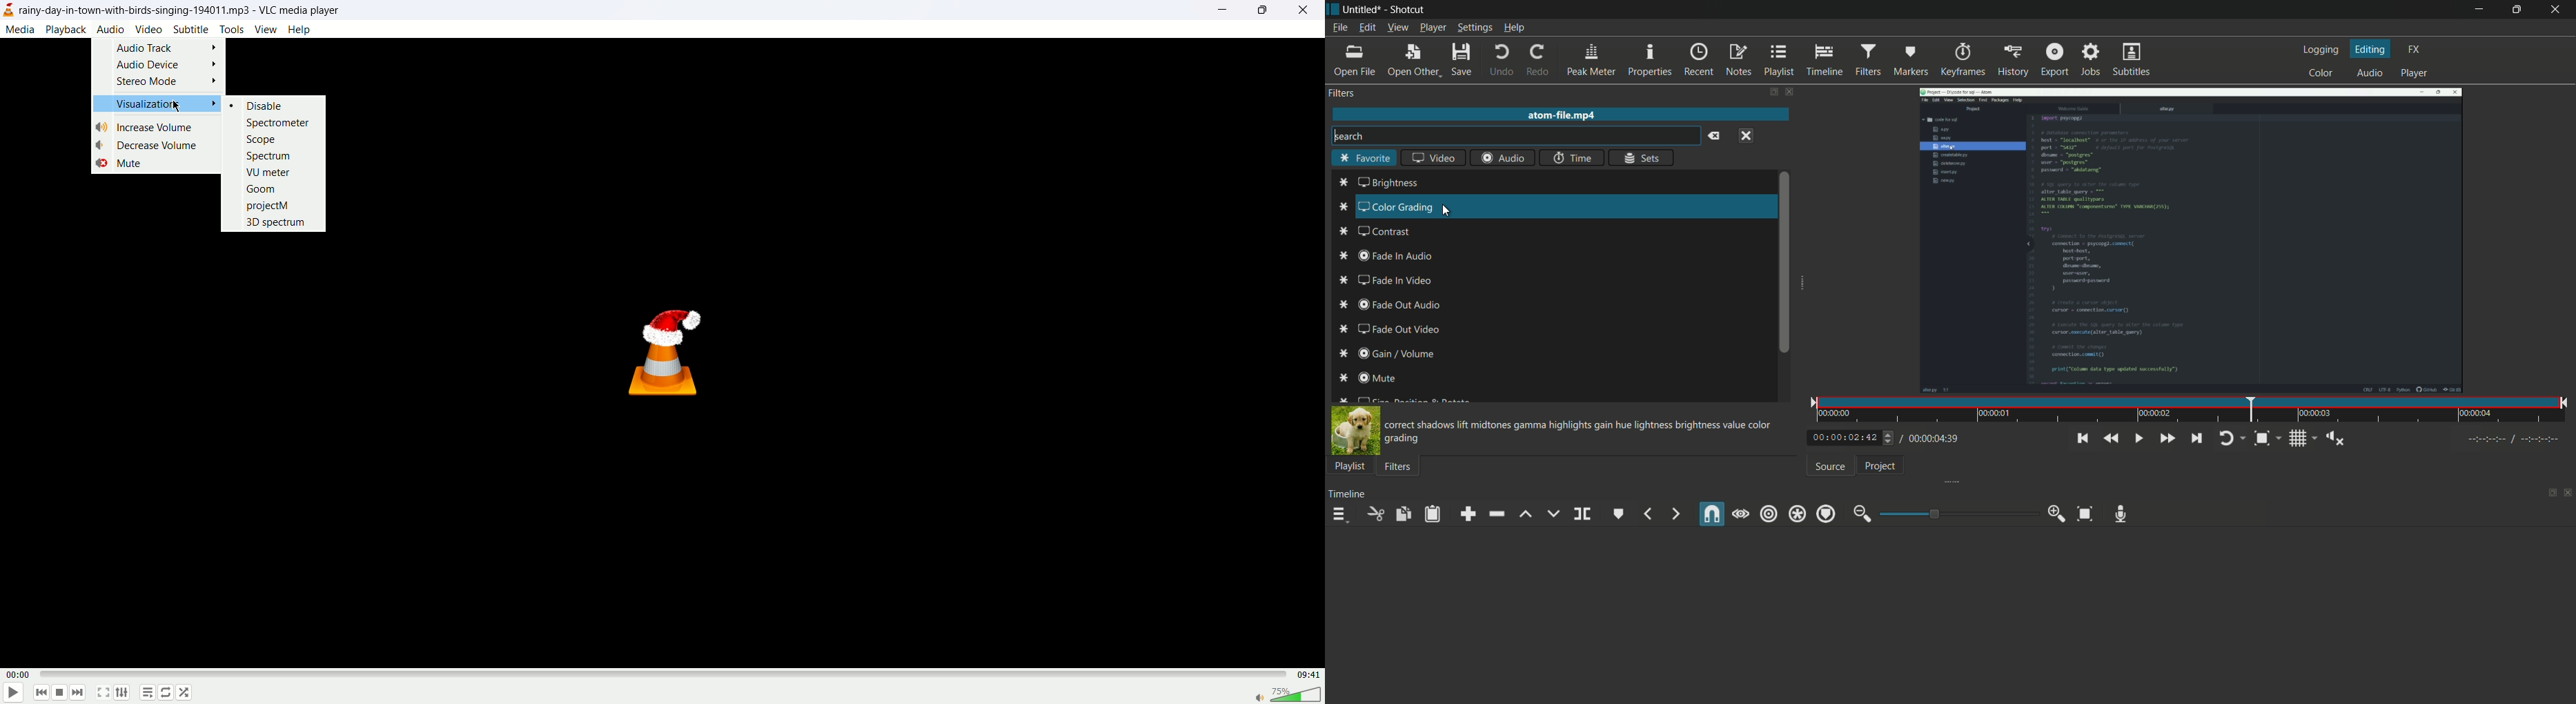 This screenshot has height=728, width=2576. I want to click on timeline menu, so click(1342, 516).